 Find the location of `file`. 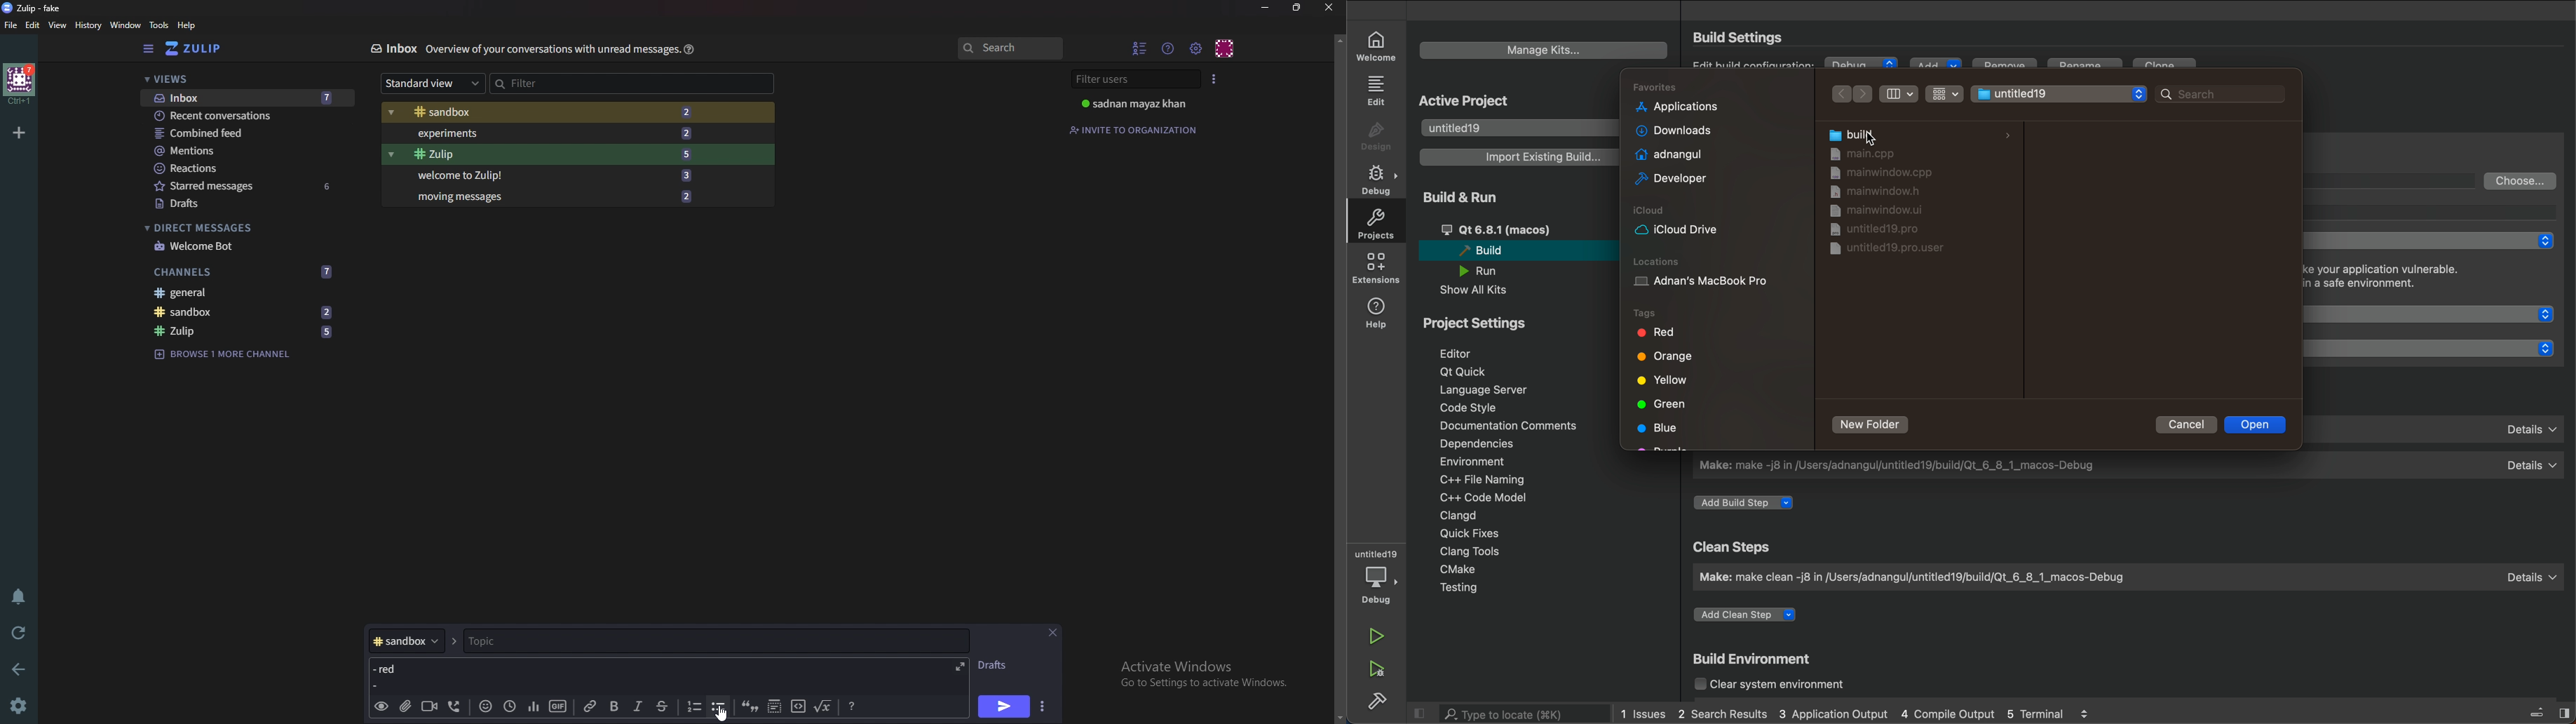

file is located at coordinates (1878, 212).